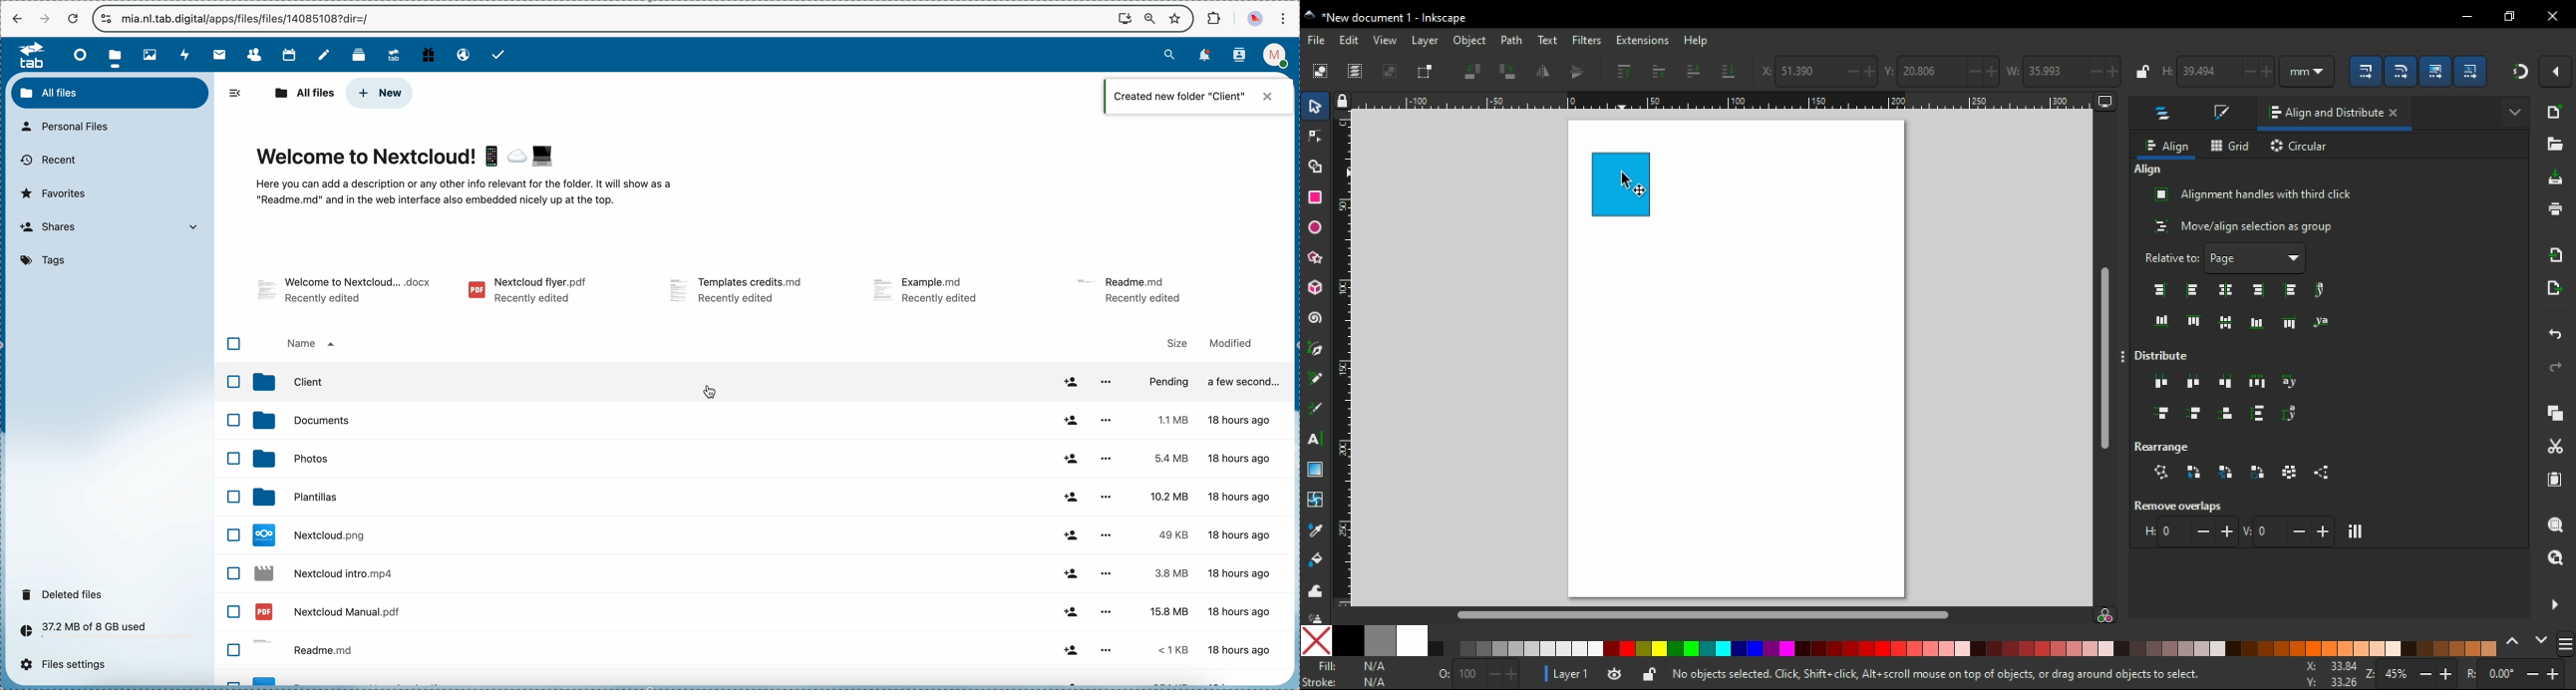 The image size is (2576, 700). I want to click on minimize, so click(2466, 14).